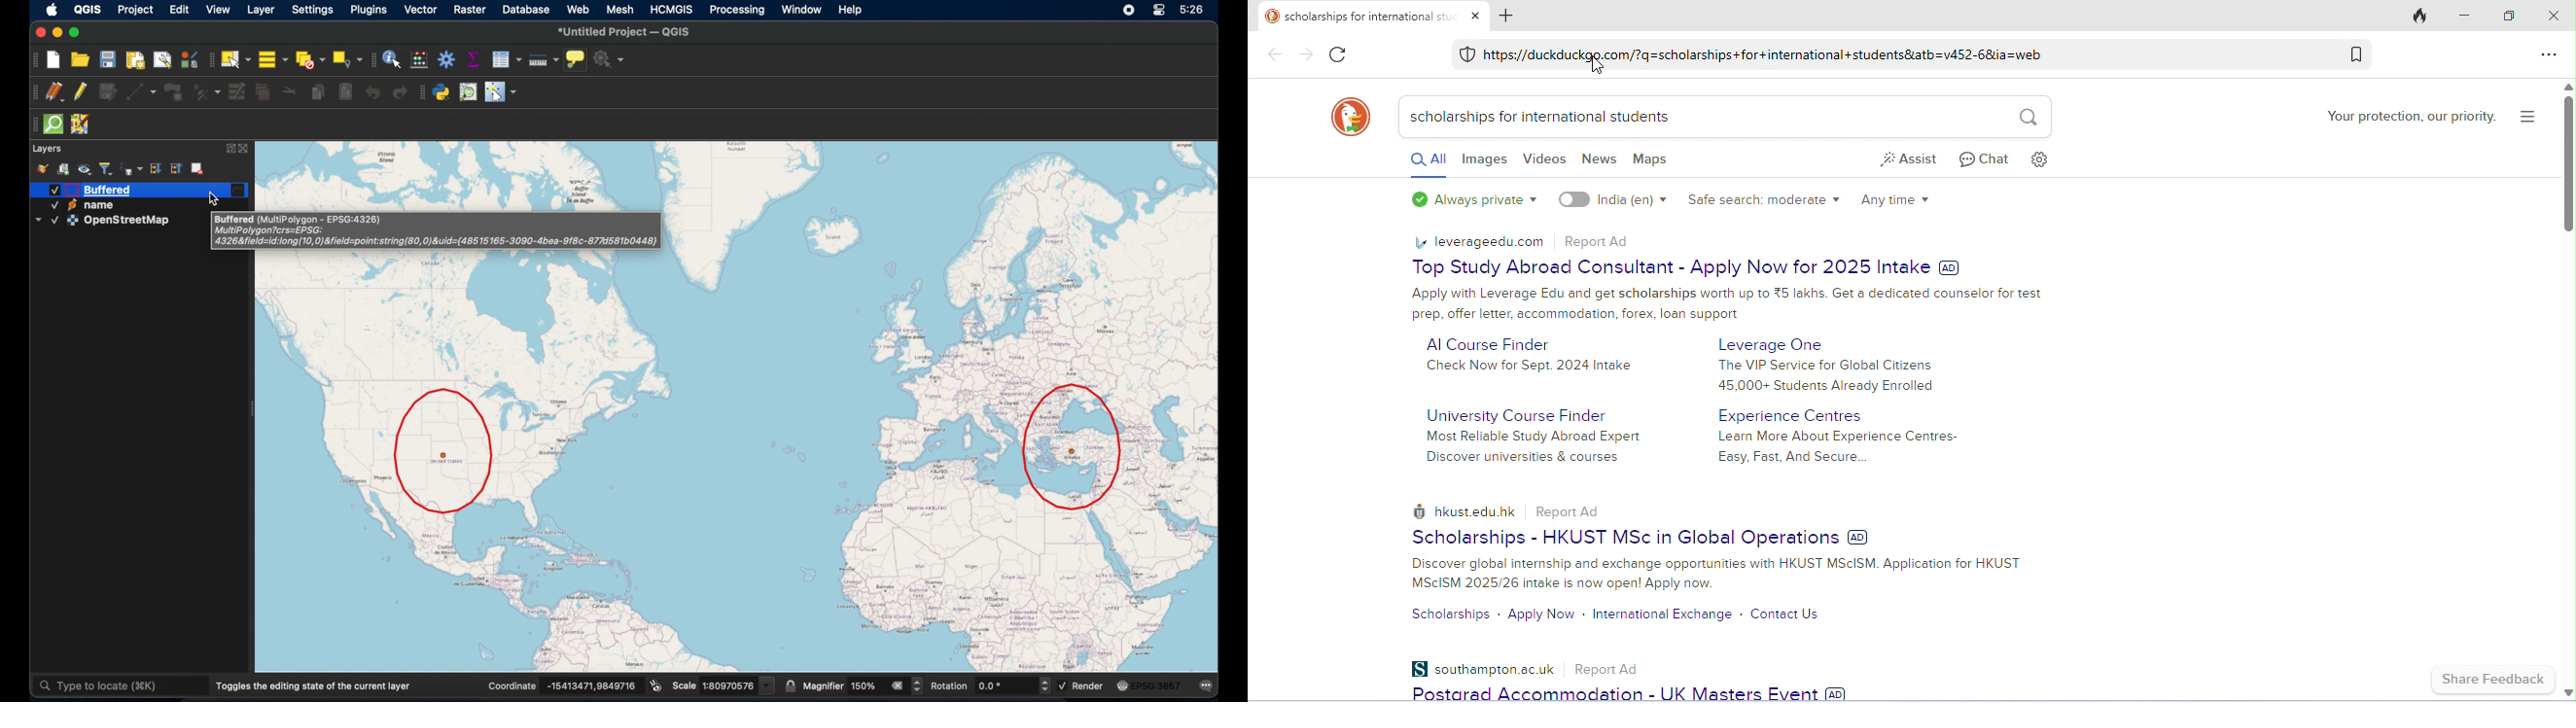  I want to click on any time, so click(1903, 202).